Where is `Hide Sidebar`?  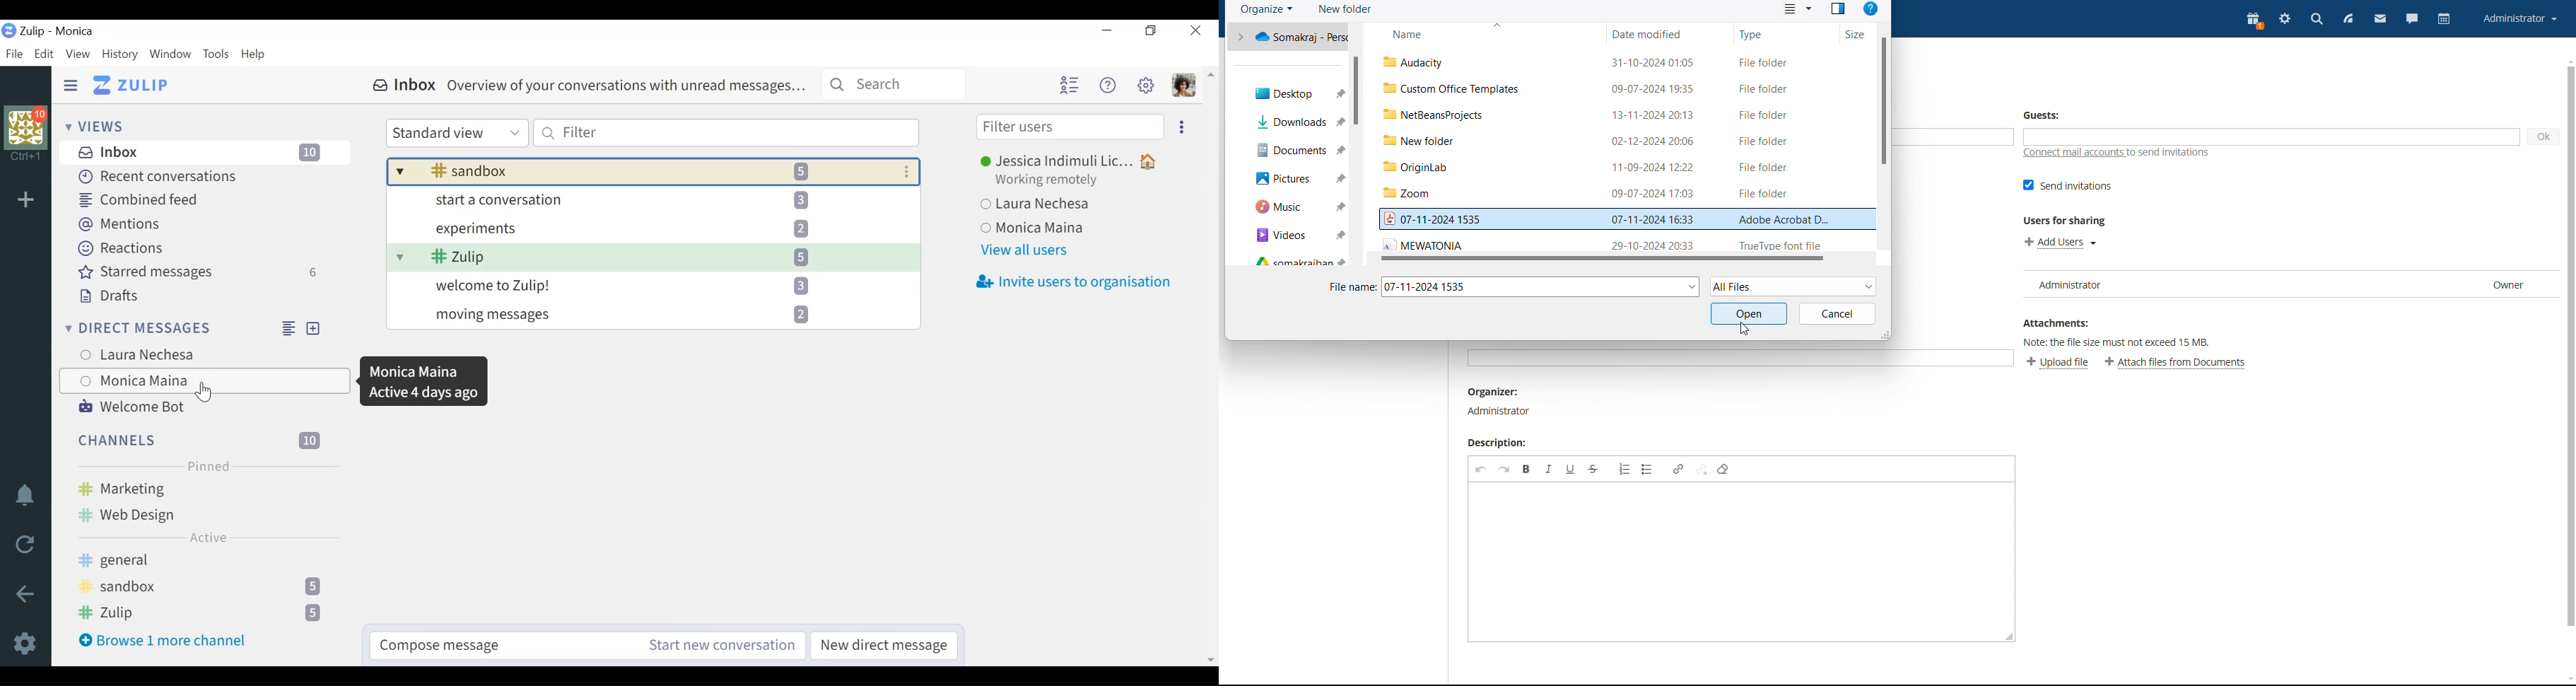
Hide Sidebar is located at coordinates (70, 84).